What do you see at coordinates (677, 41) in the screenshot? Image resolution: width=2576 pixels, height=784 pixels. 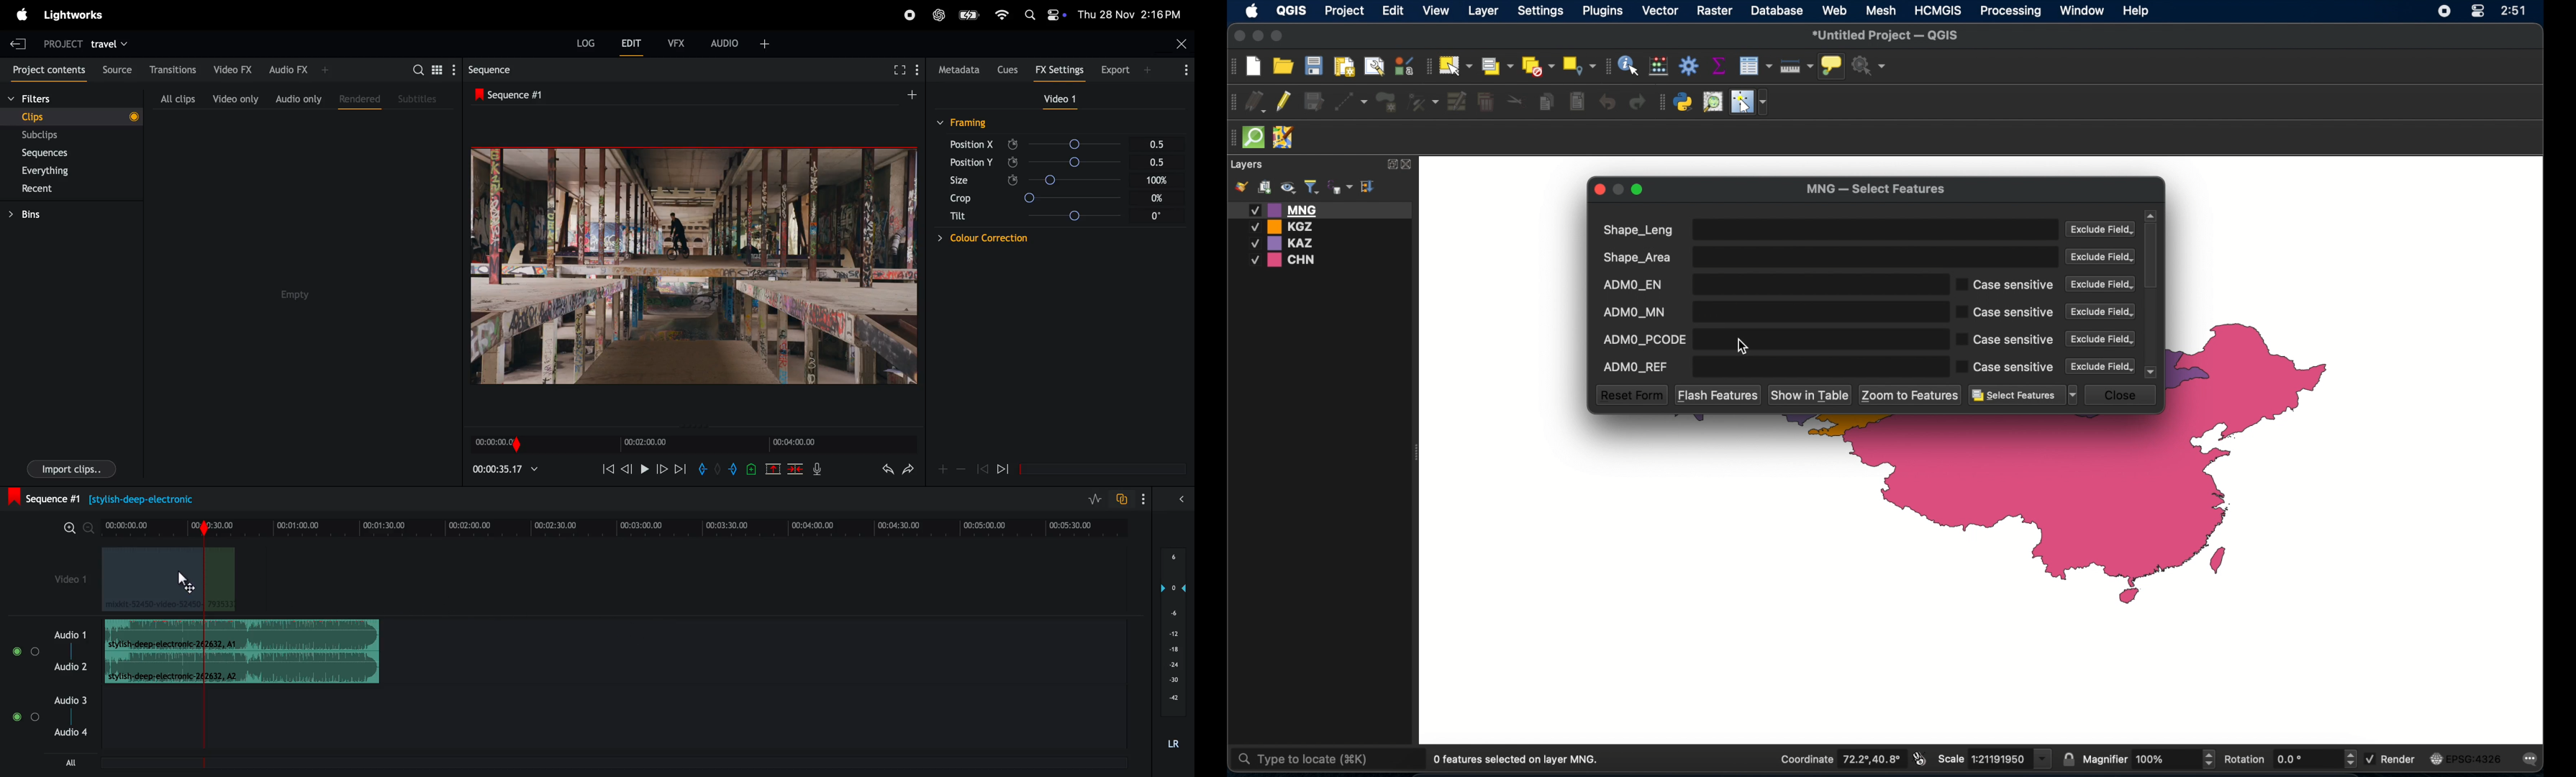 I see `vfx` at bounding box center [677, 41].